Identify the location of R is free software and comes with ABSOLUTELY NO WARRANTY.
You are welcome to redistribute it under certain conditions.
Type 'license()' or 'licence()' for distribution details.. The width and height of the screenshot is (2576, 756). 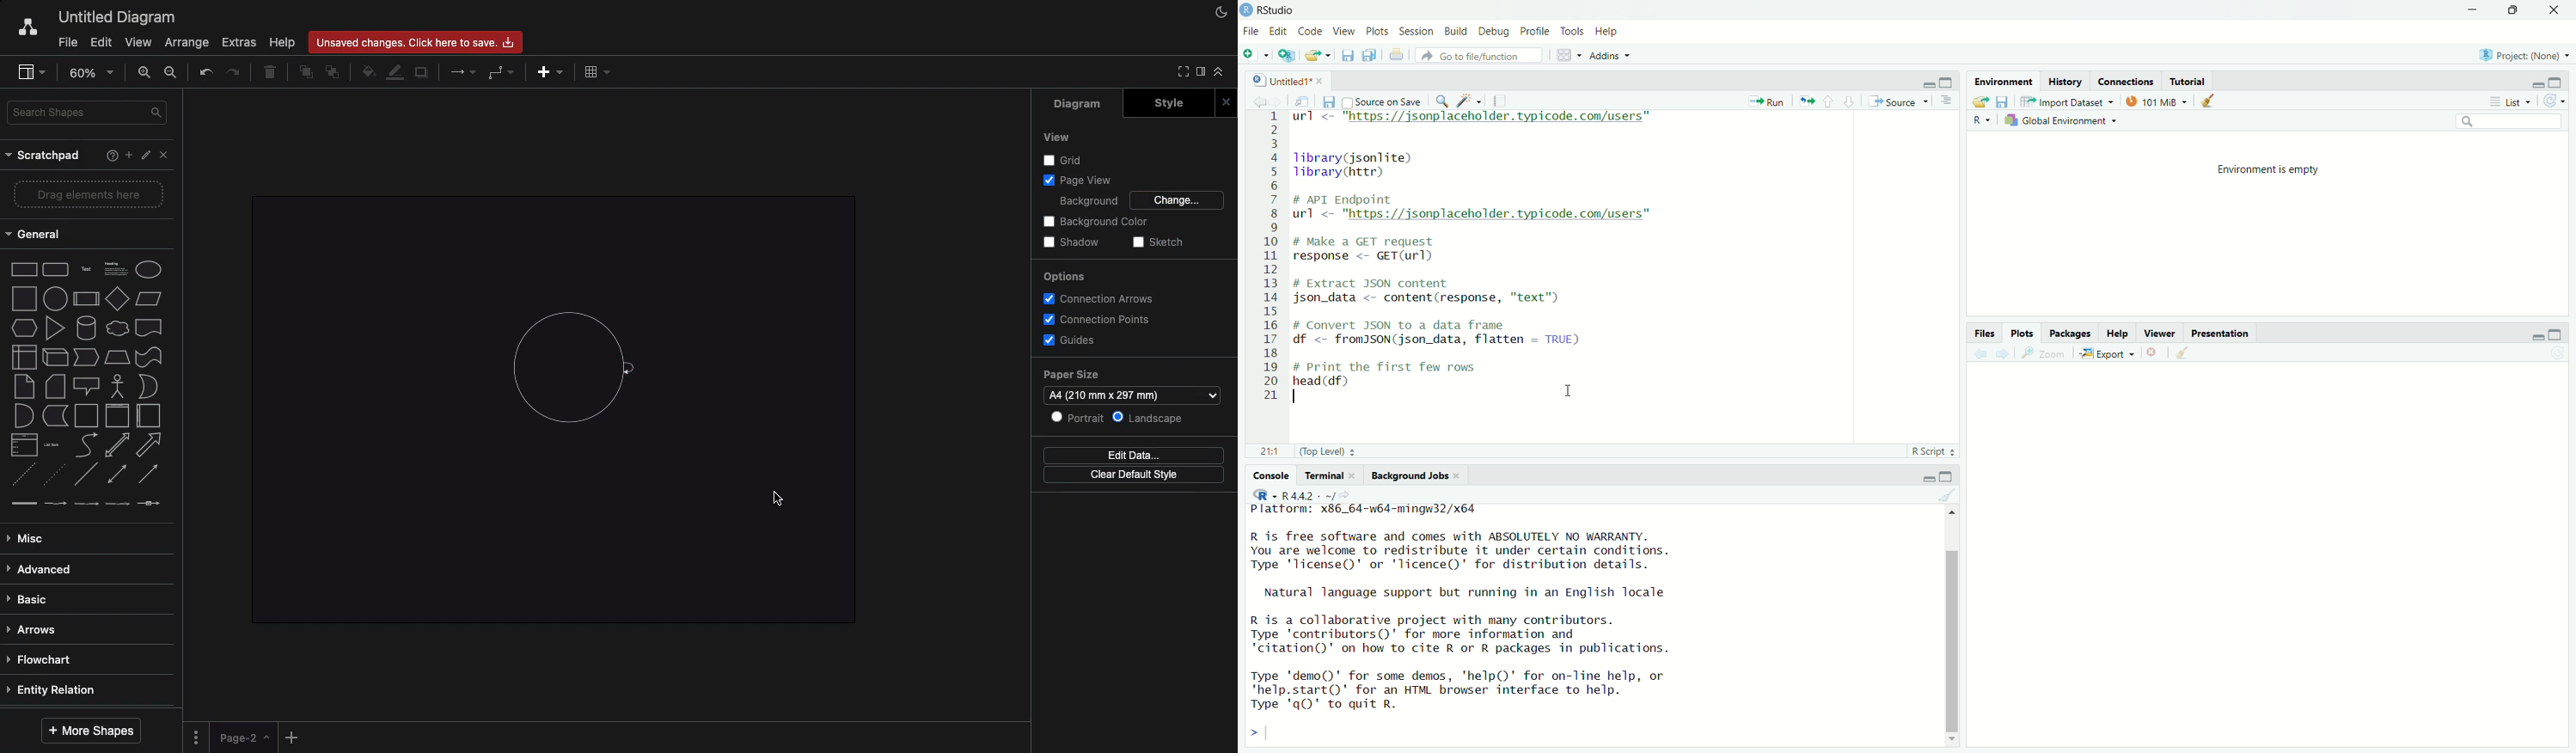
(1459, 553).